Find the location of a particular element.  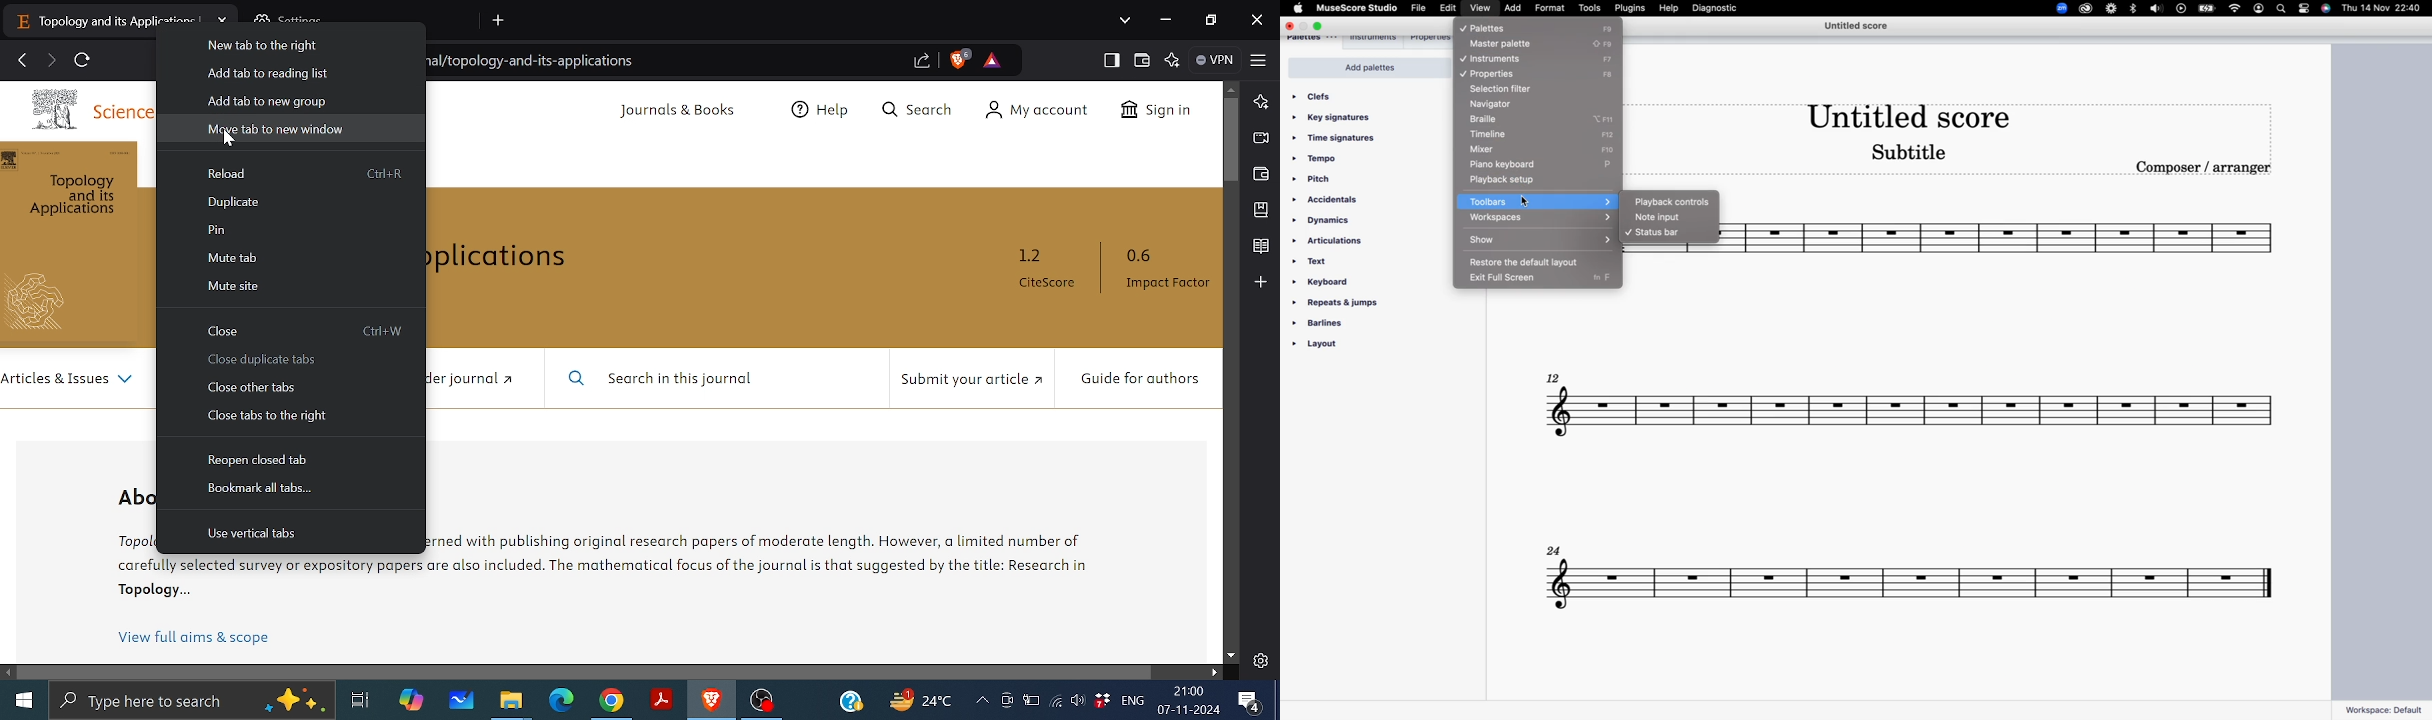

cursor is located at coordinates (1527, 197).